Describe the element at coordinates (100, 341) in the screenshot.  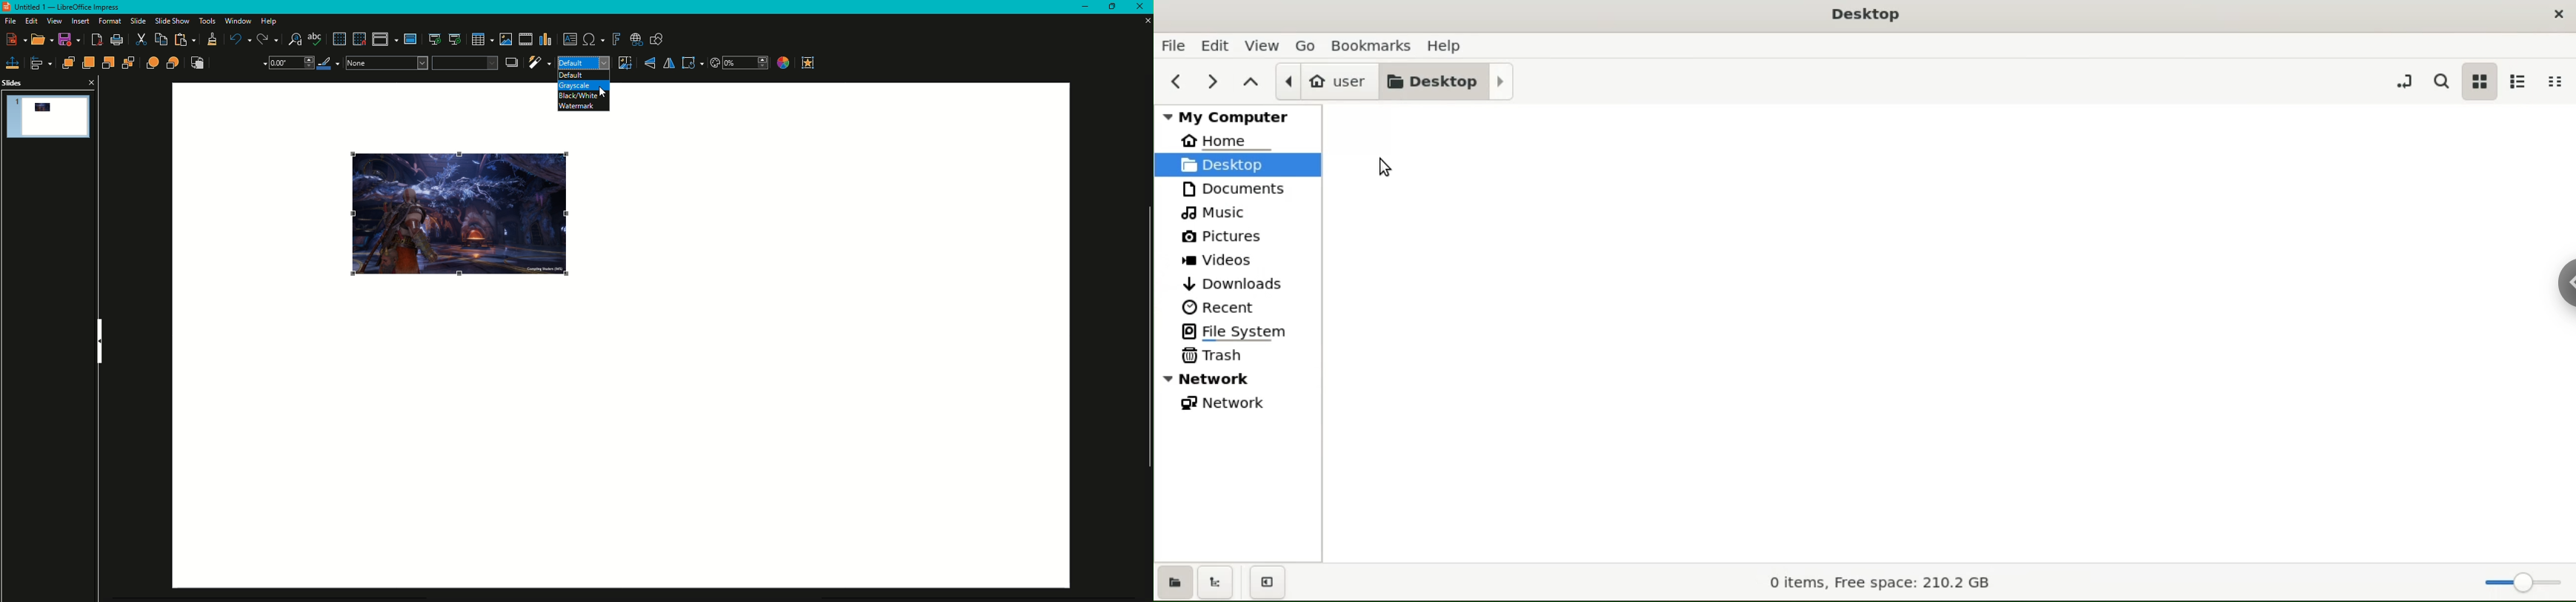
I see `Hide` at that location.